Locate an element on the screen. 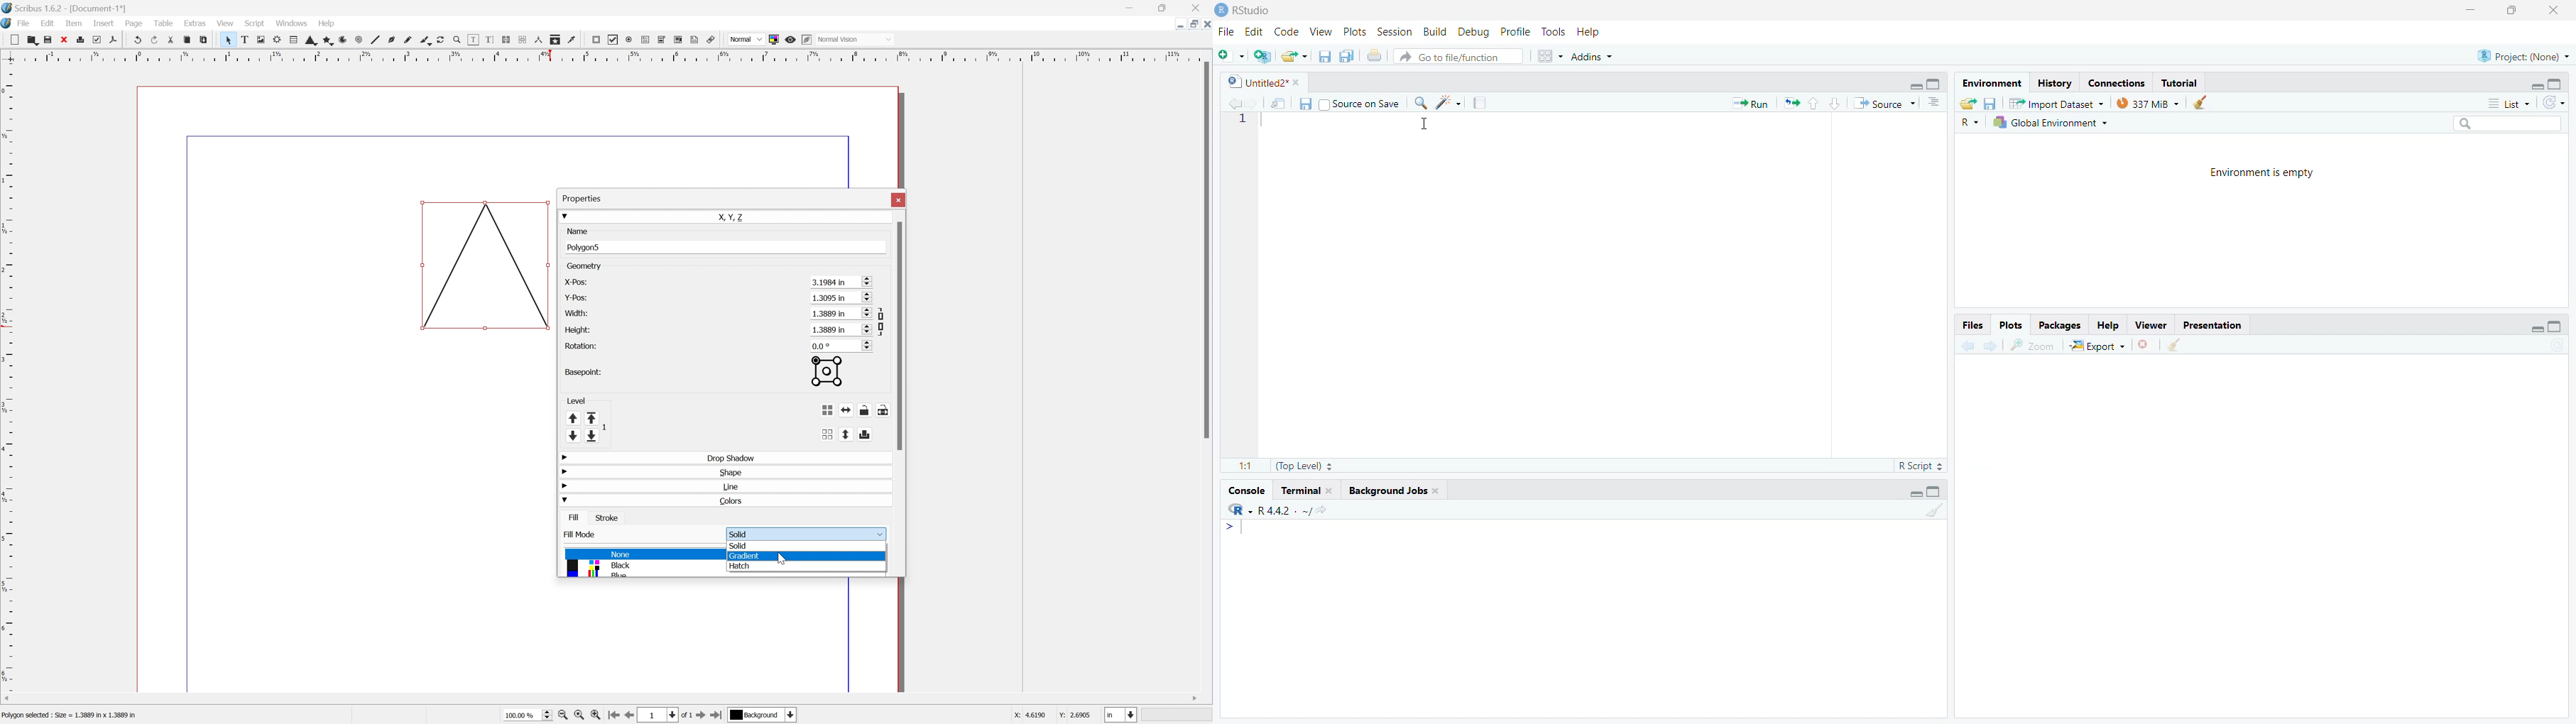 The height and width of the screenshot is (728, 2576). Render frame is located at coordinates (277, 40).